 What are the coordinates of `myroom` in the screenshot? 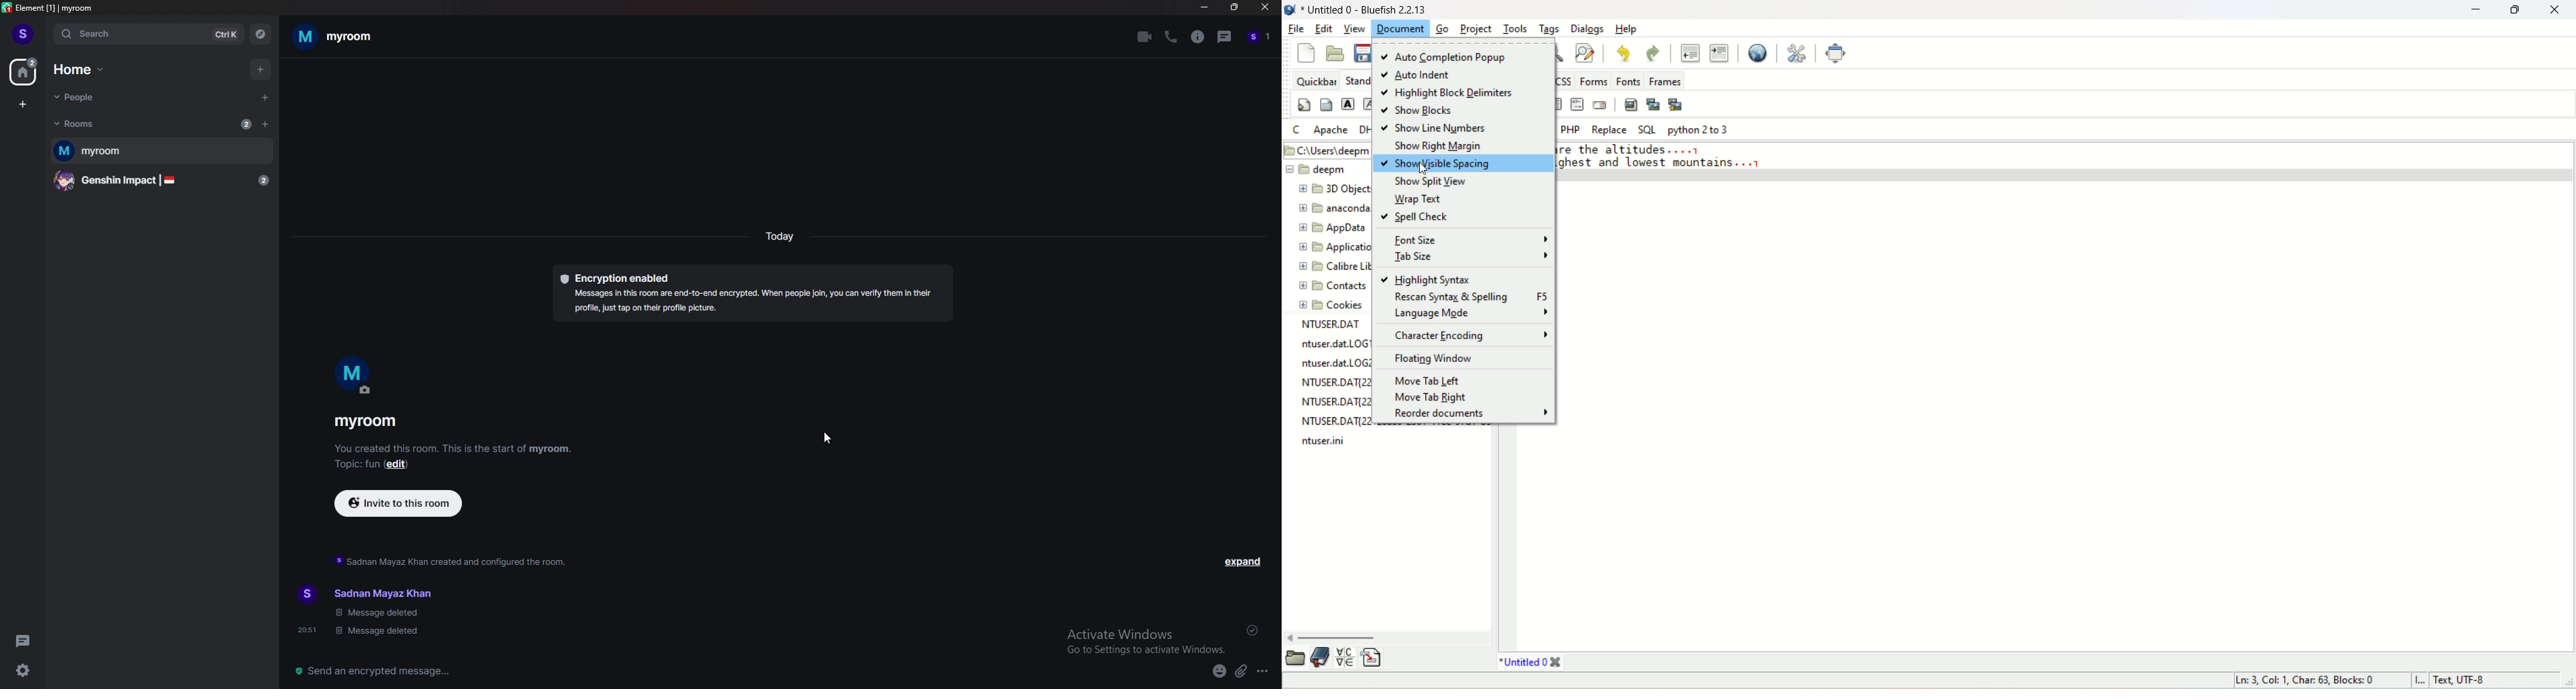 It's located at (162, 152).